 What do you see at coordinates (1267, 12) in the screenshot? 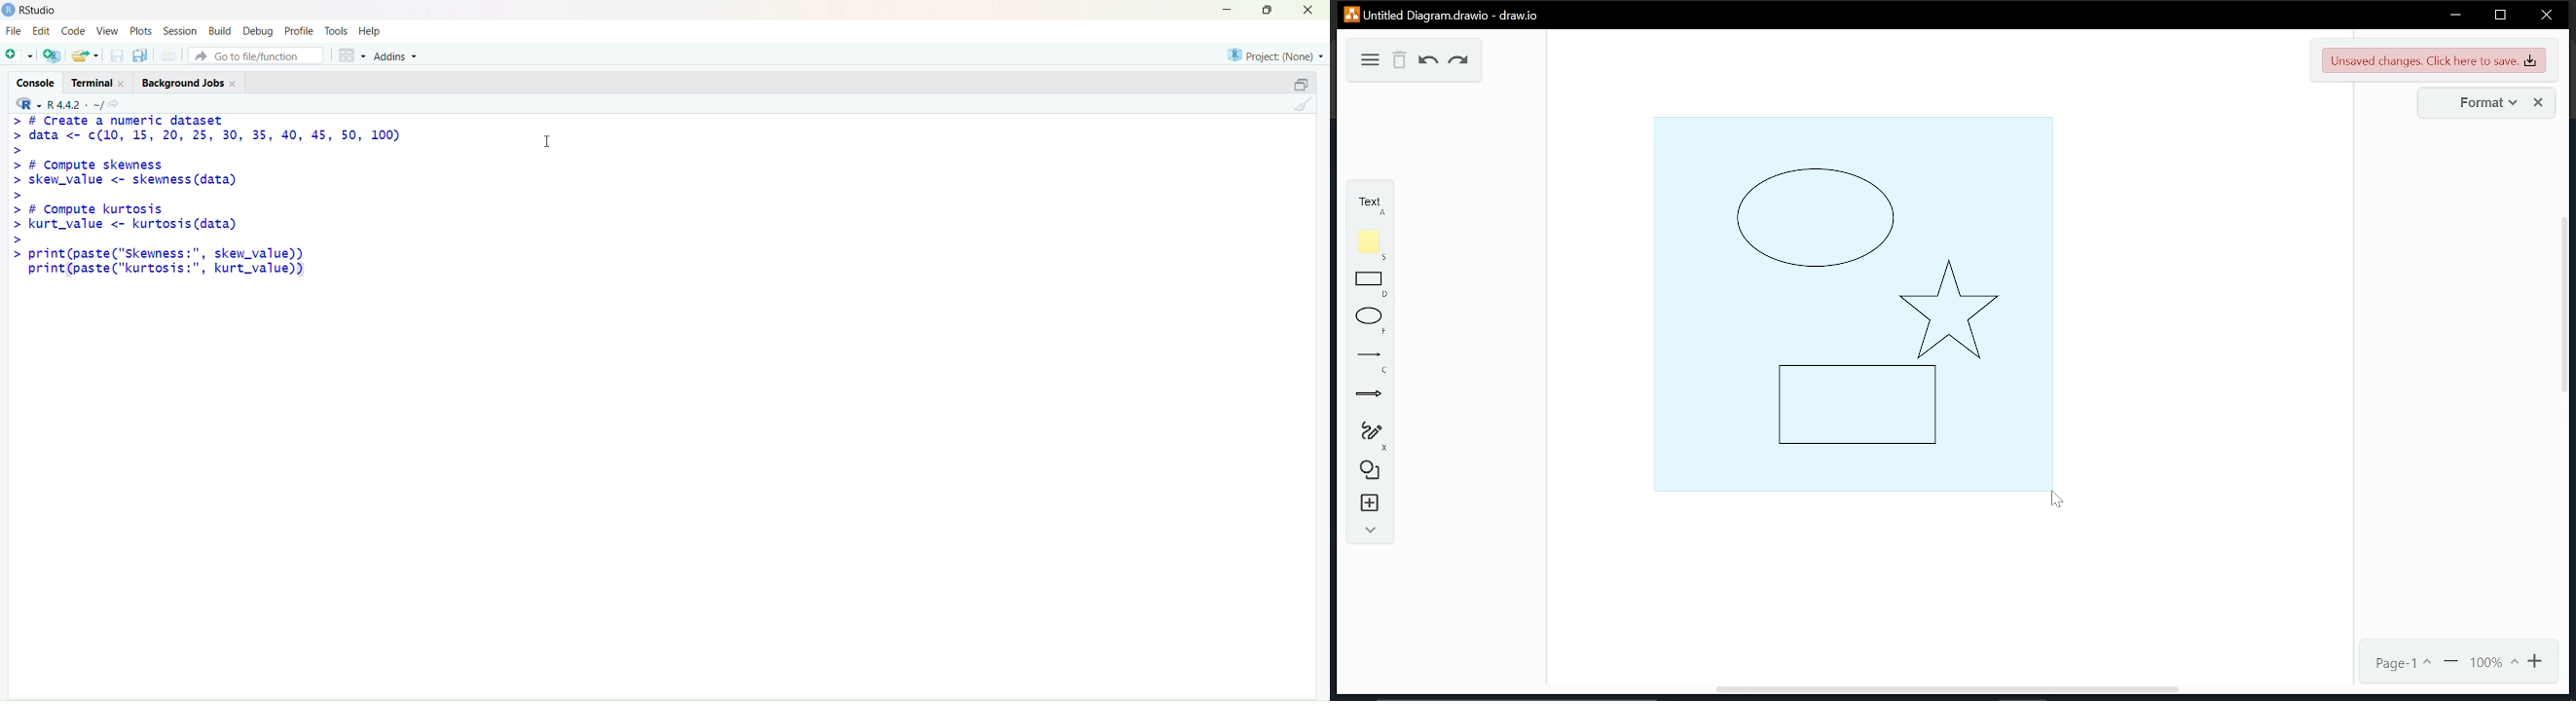
I see `Maximize` at bounding box center [1267, 12].